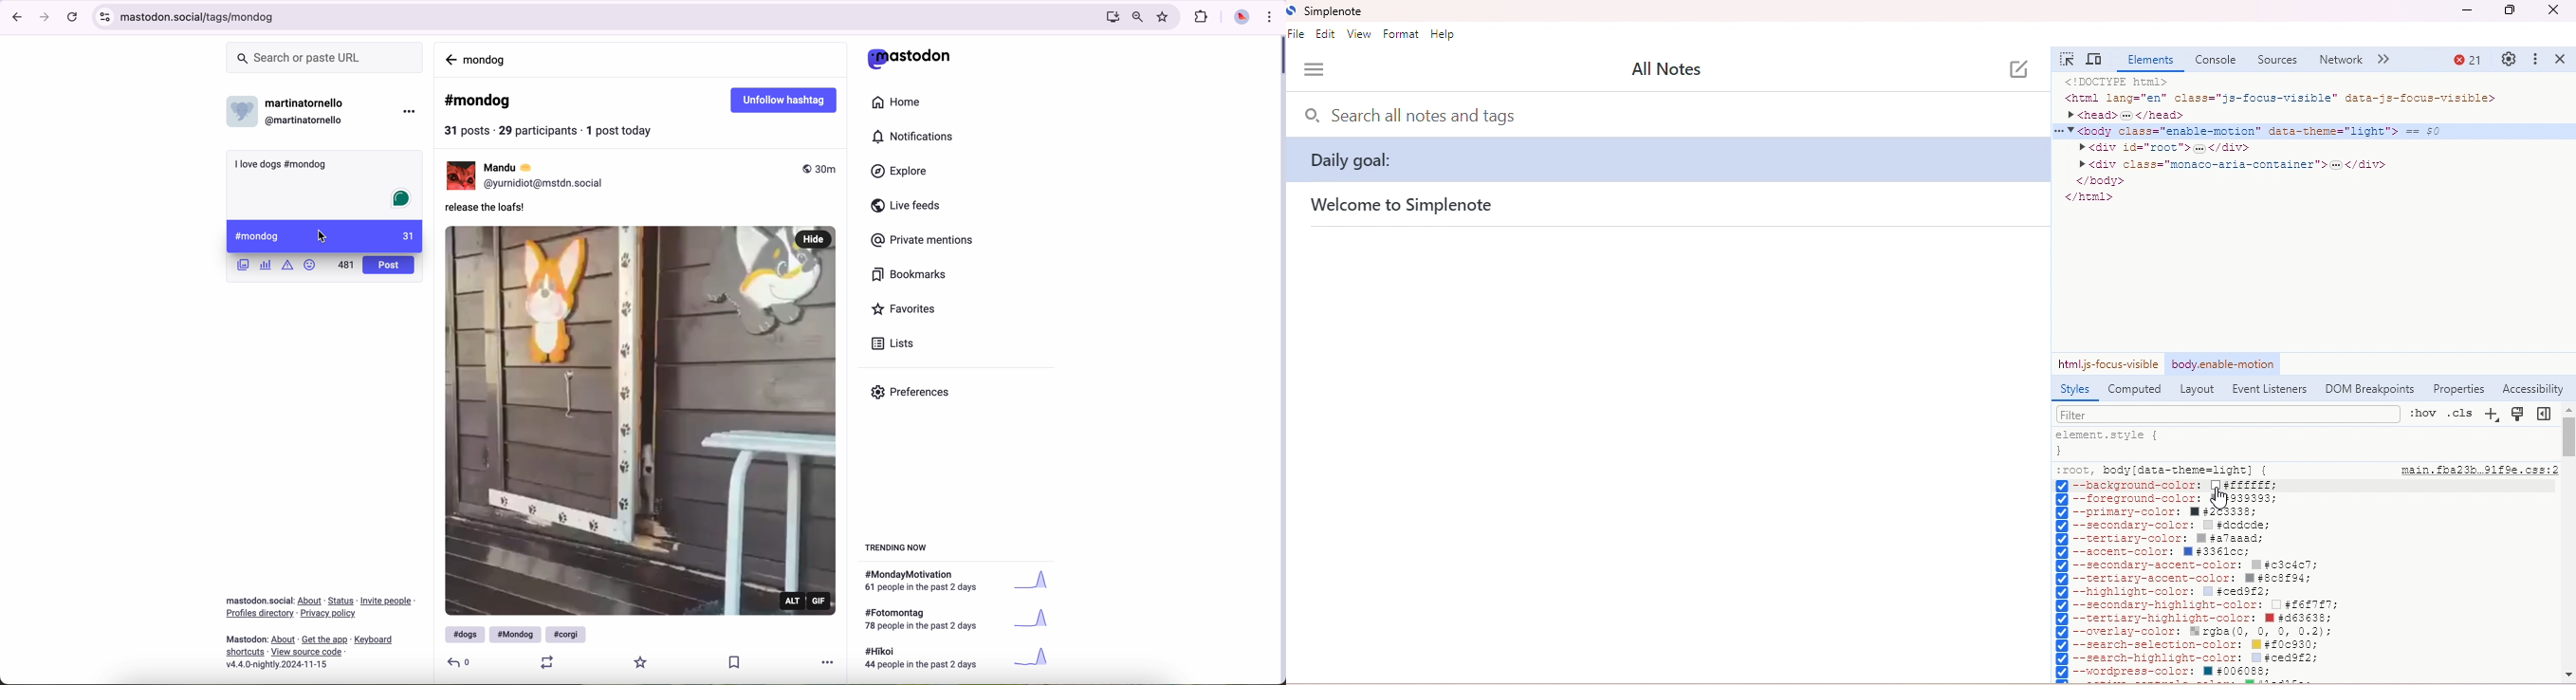  Describe the element at coordinates (2563, 59) in the screenshot. I see `close` at that location.